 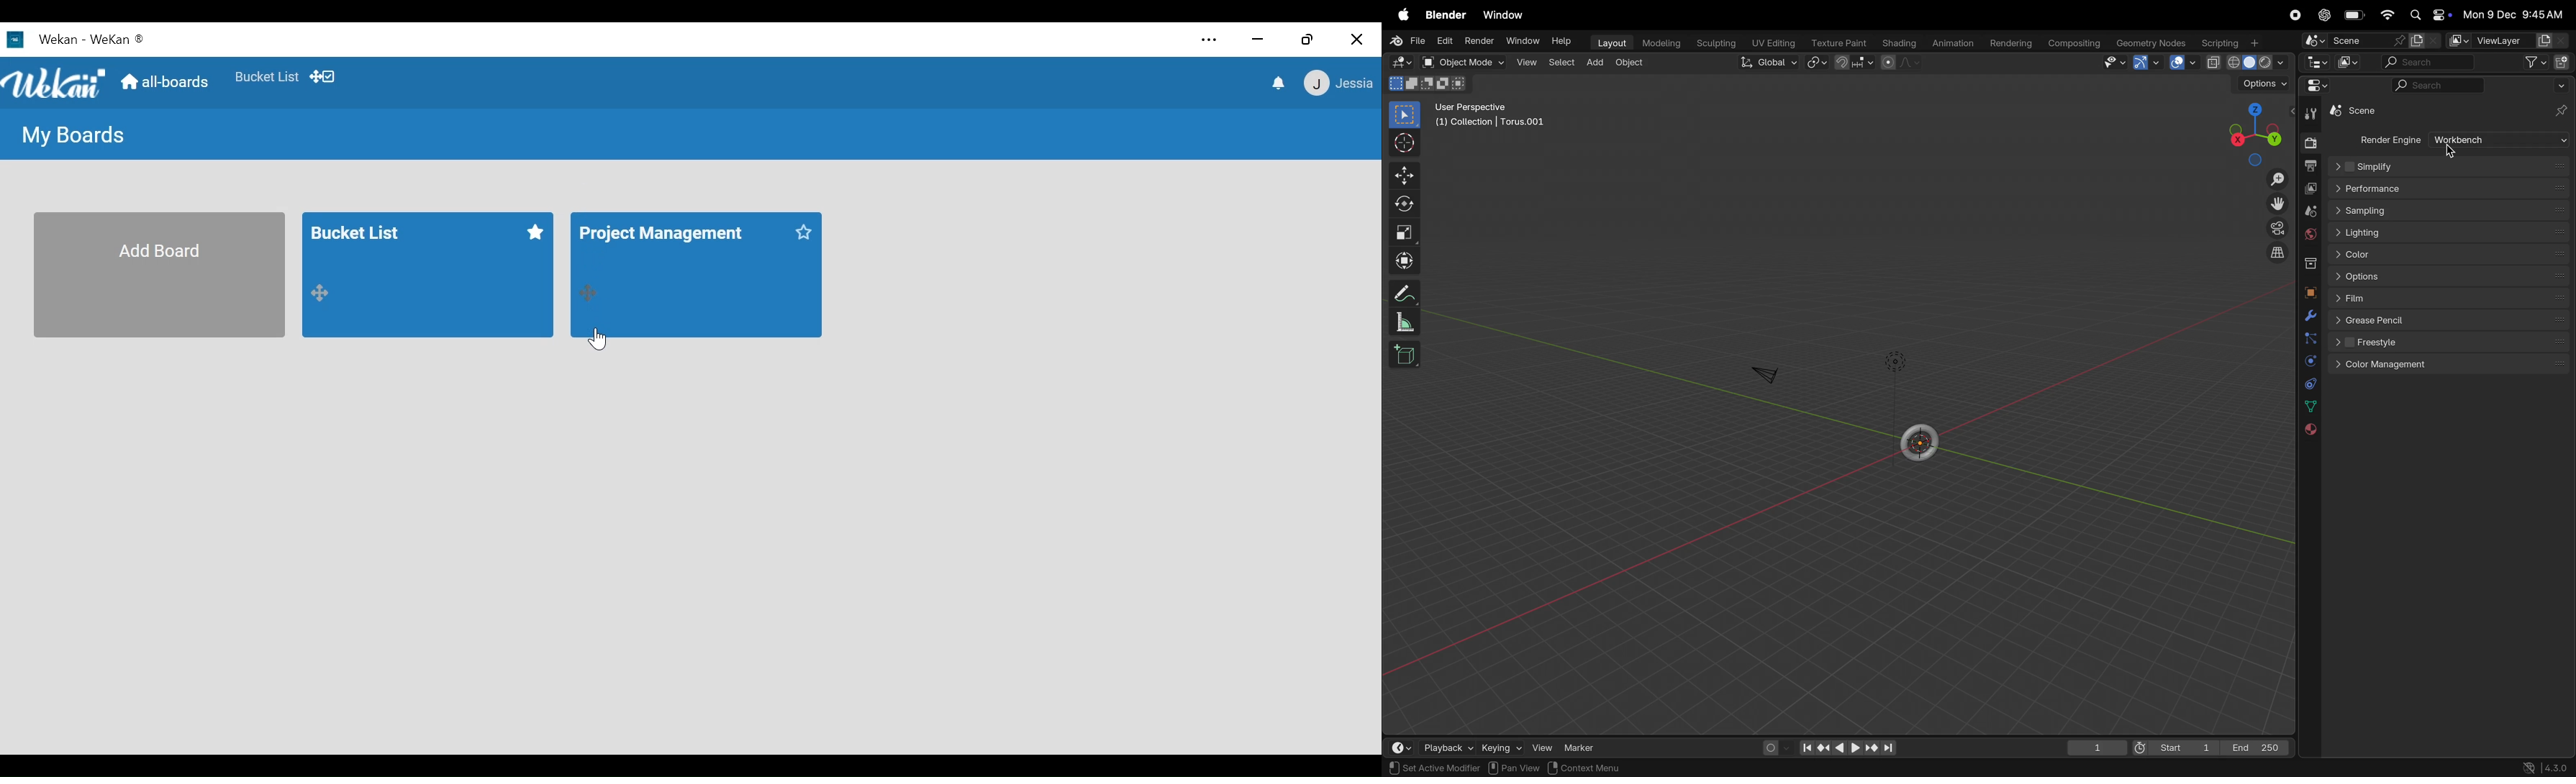 What do you see at coordinates (536, 233) in the screenshot?
I see `star` at bounding box center [536, 233].